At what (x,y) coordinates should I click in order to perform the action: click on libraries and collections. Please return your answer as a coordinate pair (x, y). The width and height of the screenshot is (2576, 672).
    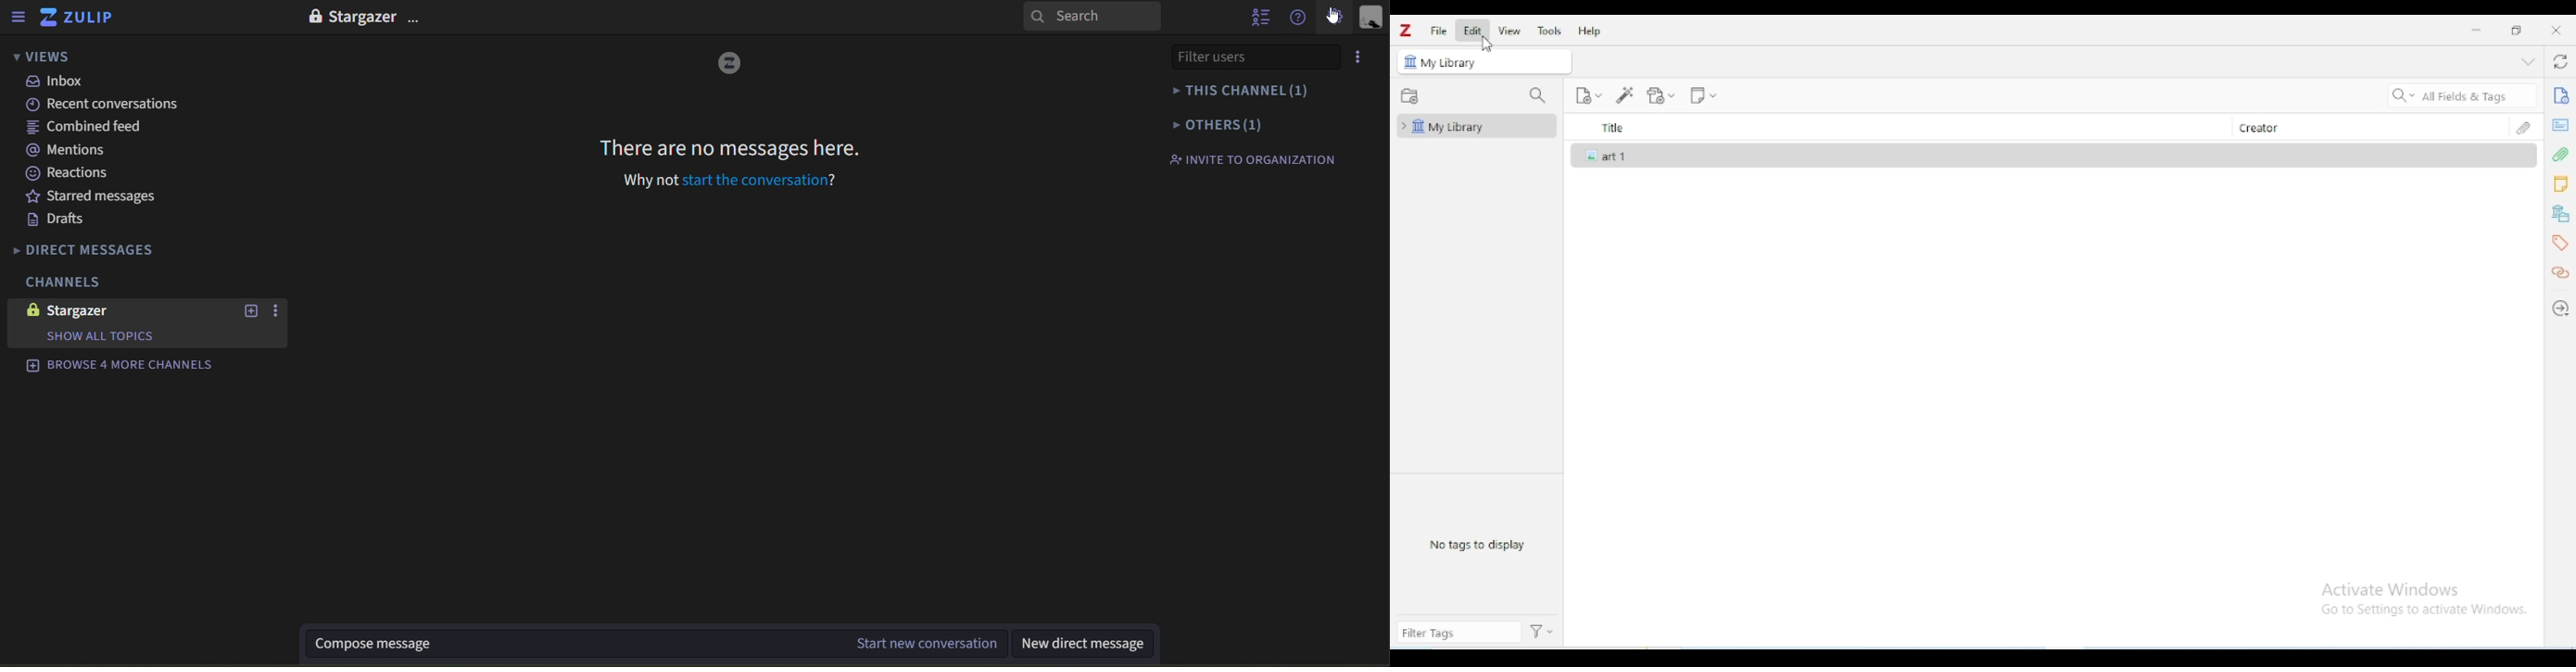
    Looking at the image, I should click on (2560, 214).